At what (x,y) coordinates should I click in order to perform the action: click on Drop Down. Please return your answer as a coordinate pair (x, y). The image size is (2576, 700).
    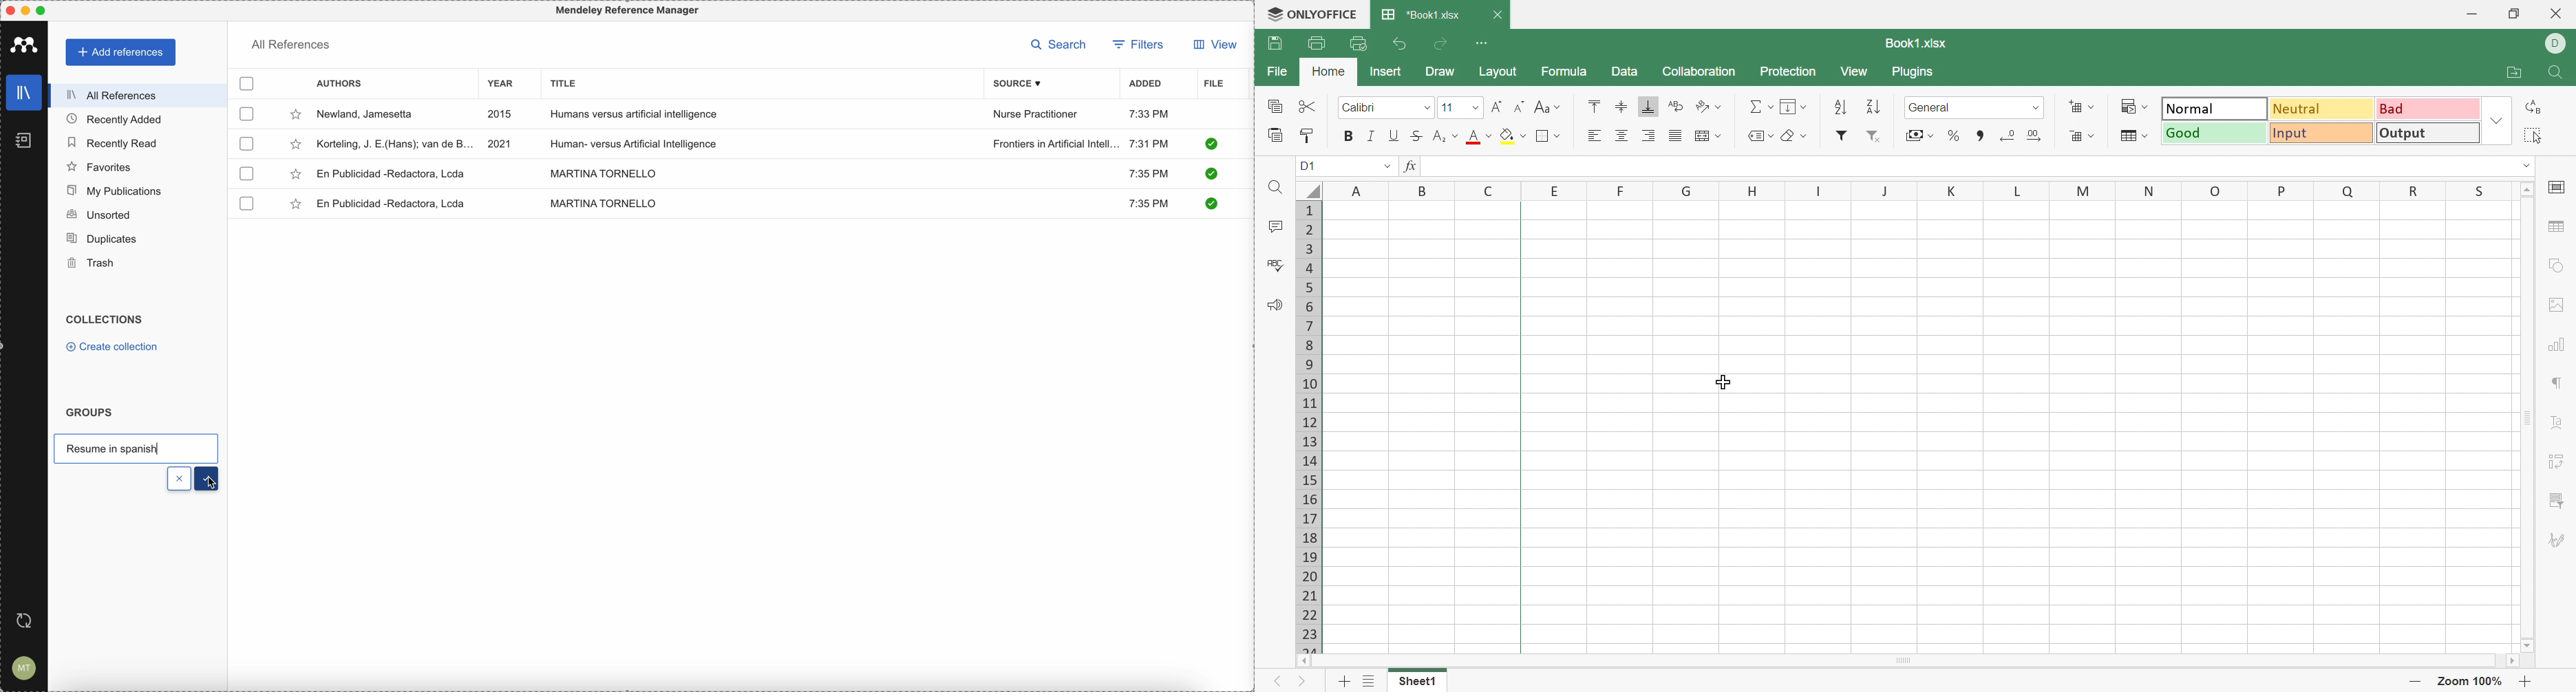
    Looking at the image, I should click on (2500, 117).